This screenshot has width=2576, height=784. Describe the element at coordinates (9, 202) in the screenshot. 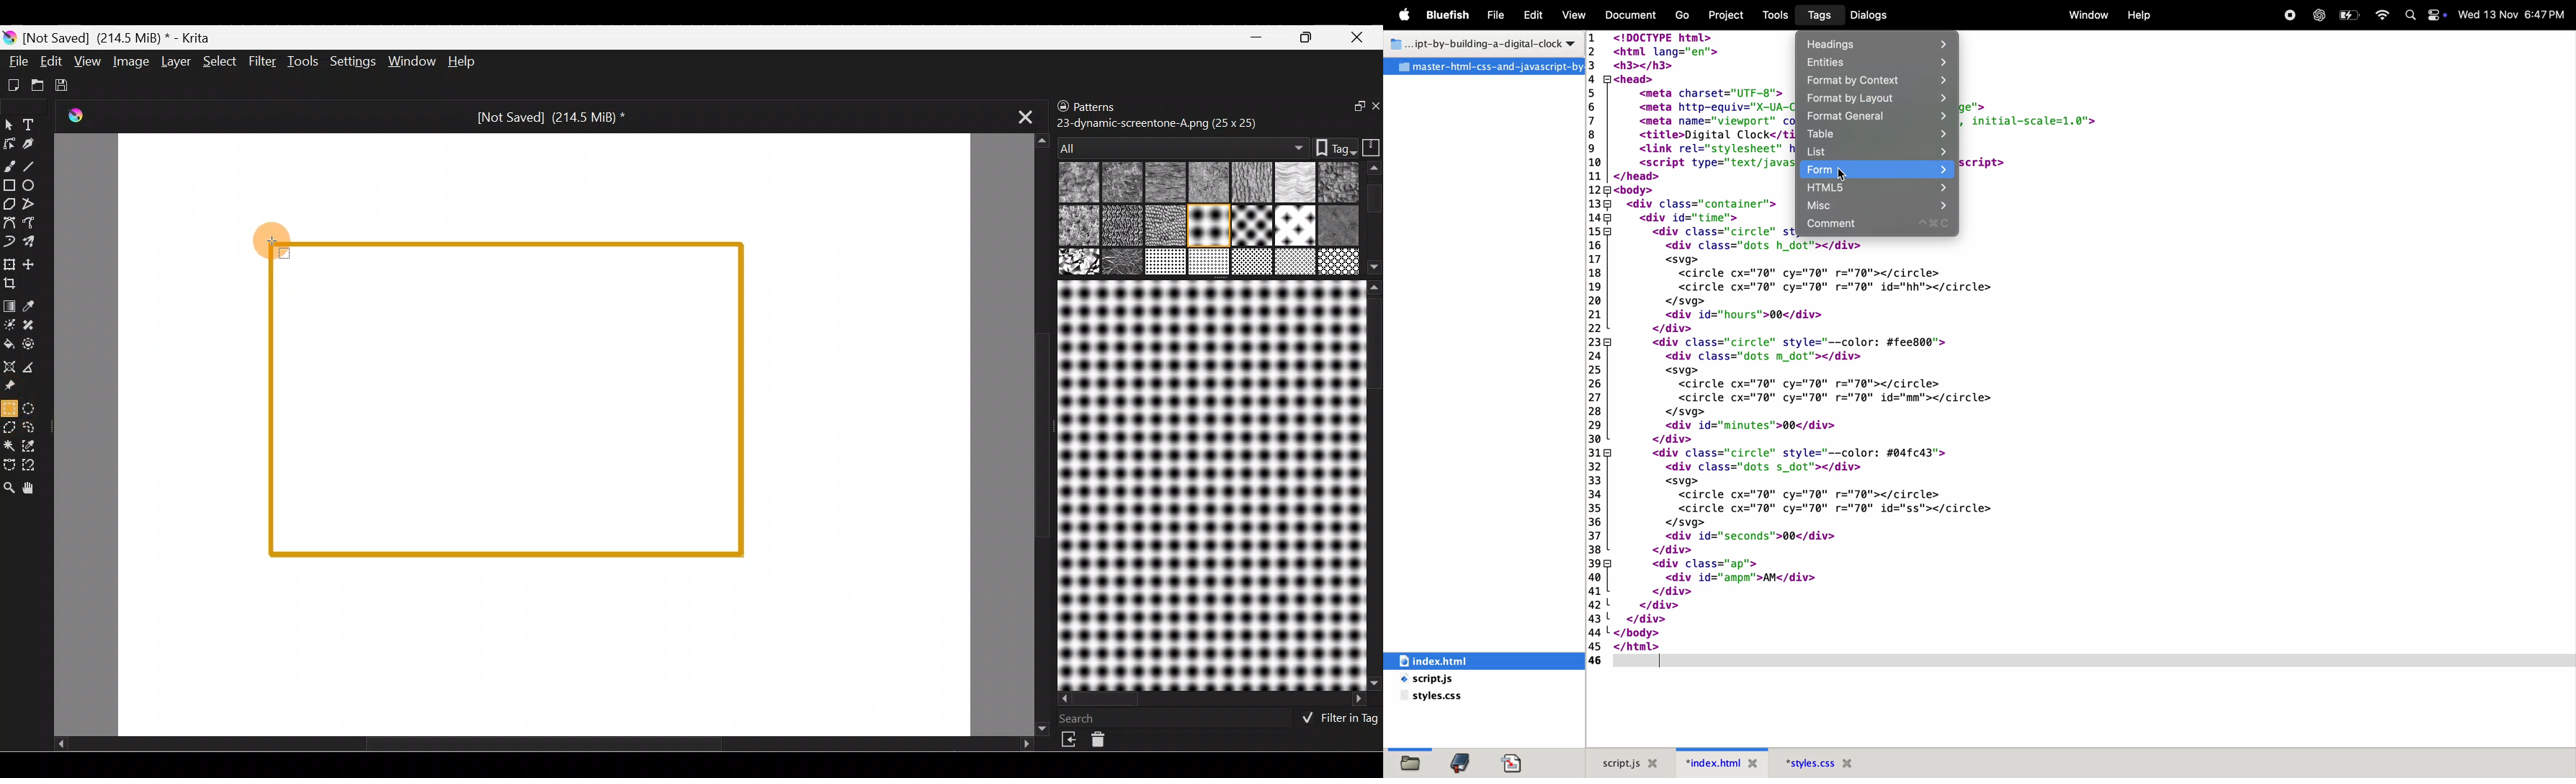

I see `Polygon tool` at that location.